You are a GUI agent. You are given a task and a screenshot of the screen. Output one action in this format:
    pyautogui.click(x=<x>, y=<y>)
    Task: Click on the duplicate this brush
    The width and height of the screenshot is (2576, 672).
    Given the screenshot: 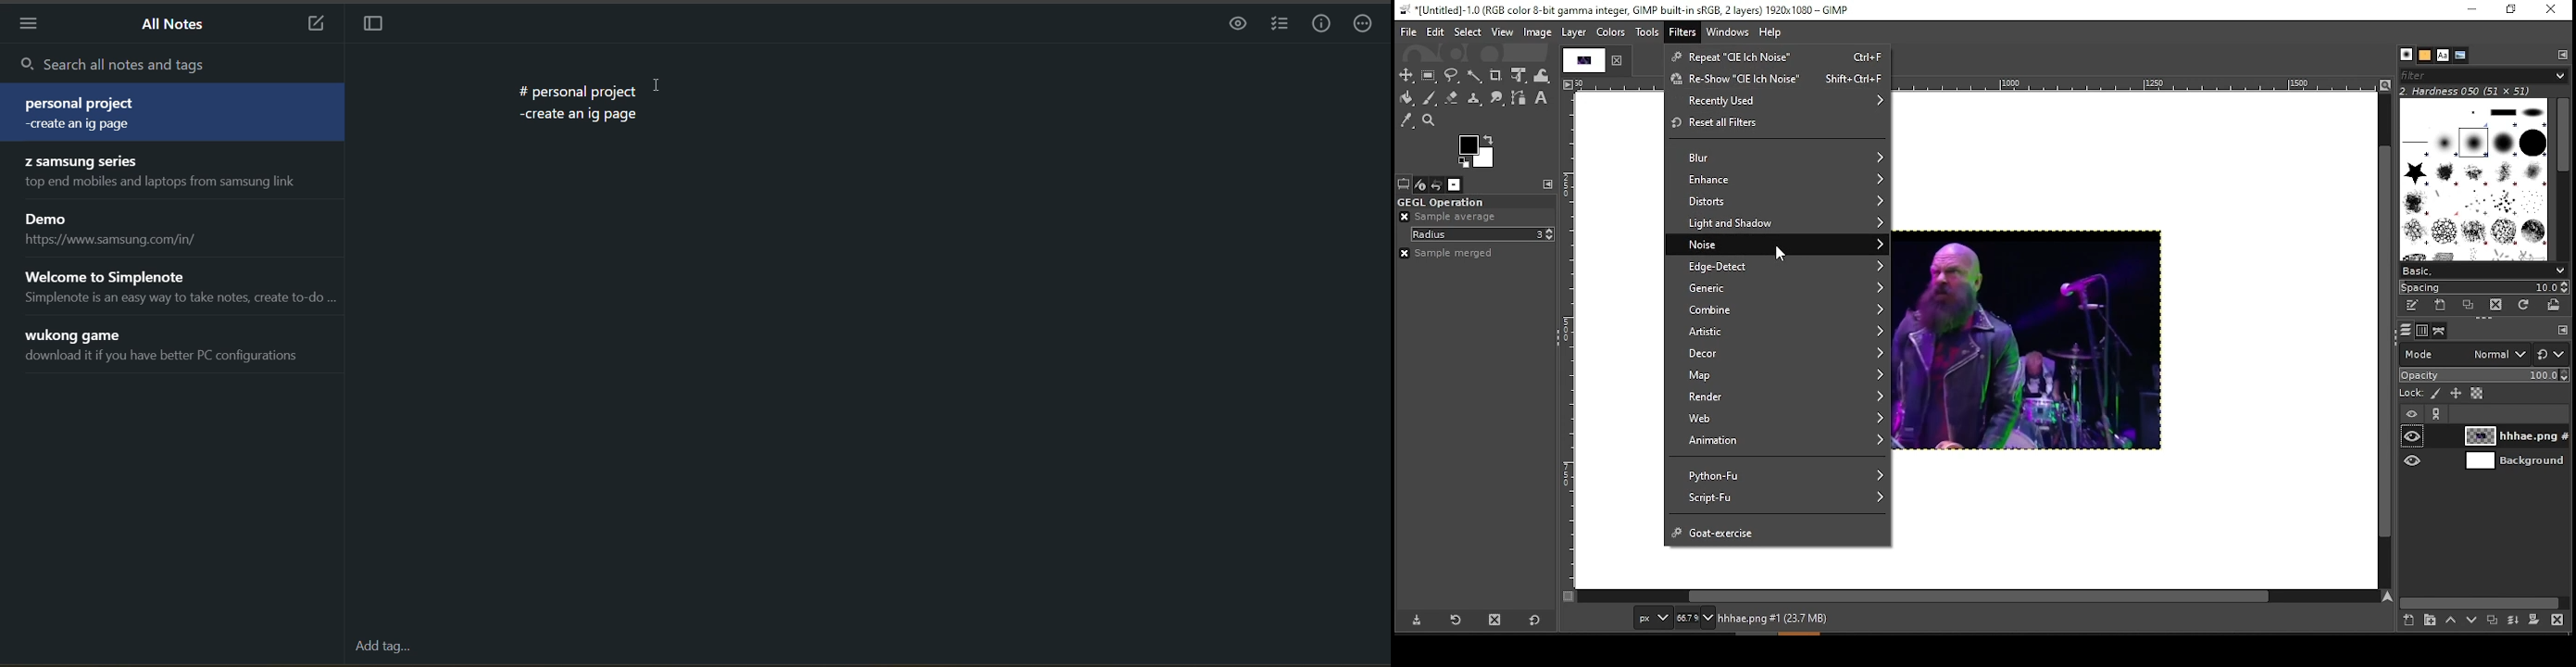 What is the action you would take?
    pyautogui.click(x=2470, y=306)
    